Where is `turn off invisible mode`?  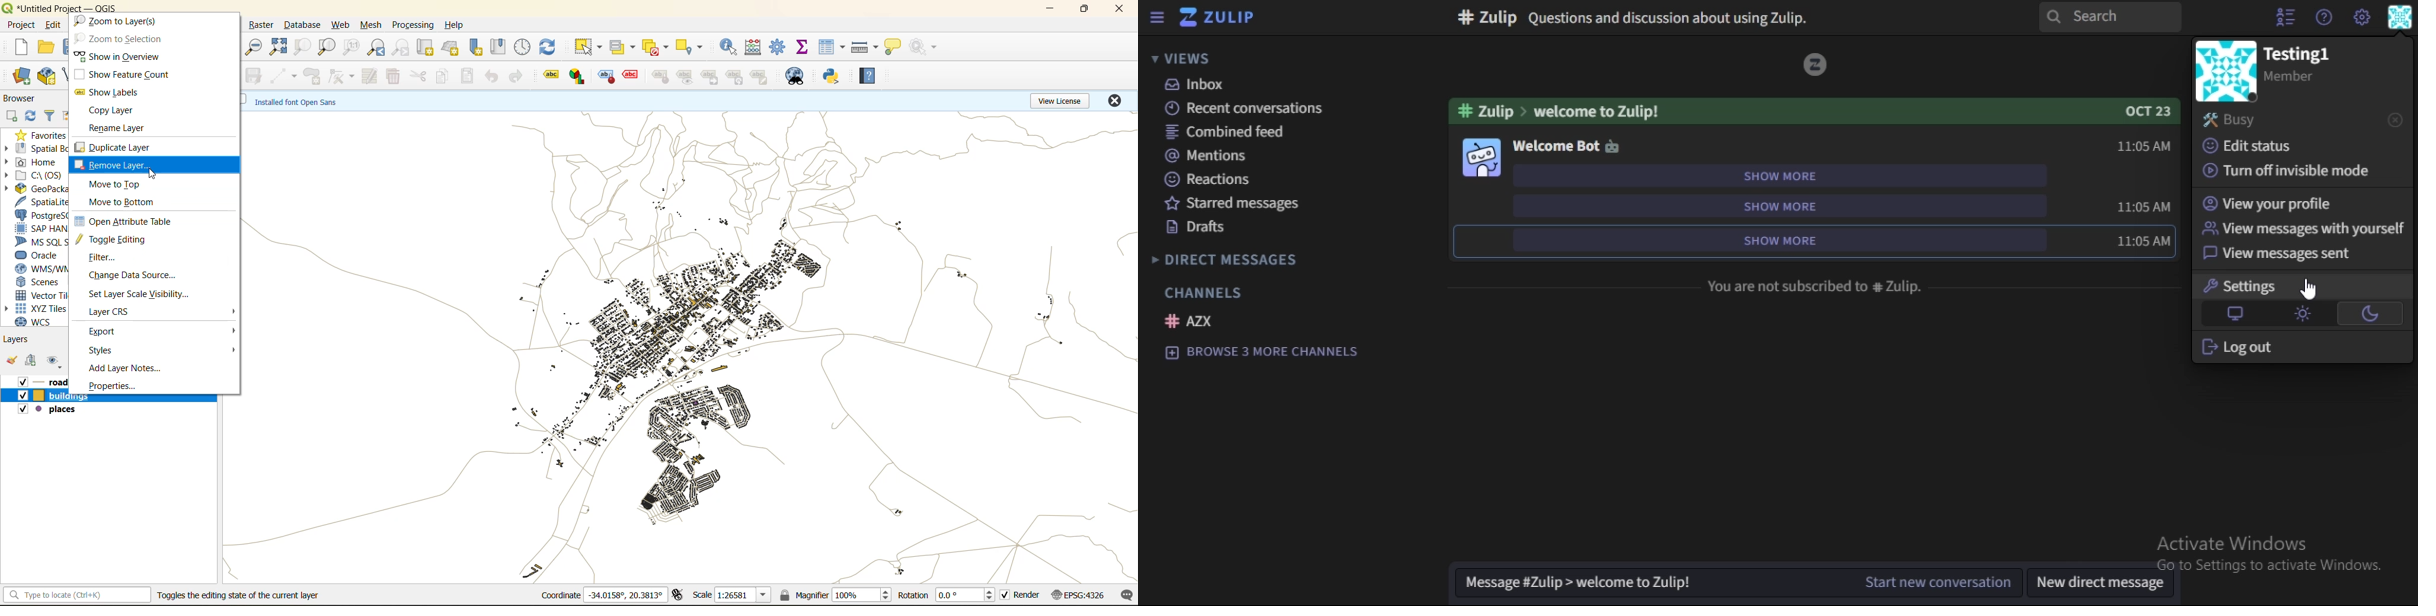
turn off invisible mode is located at coordinates (2285, 171).